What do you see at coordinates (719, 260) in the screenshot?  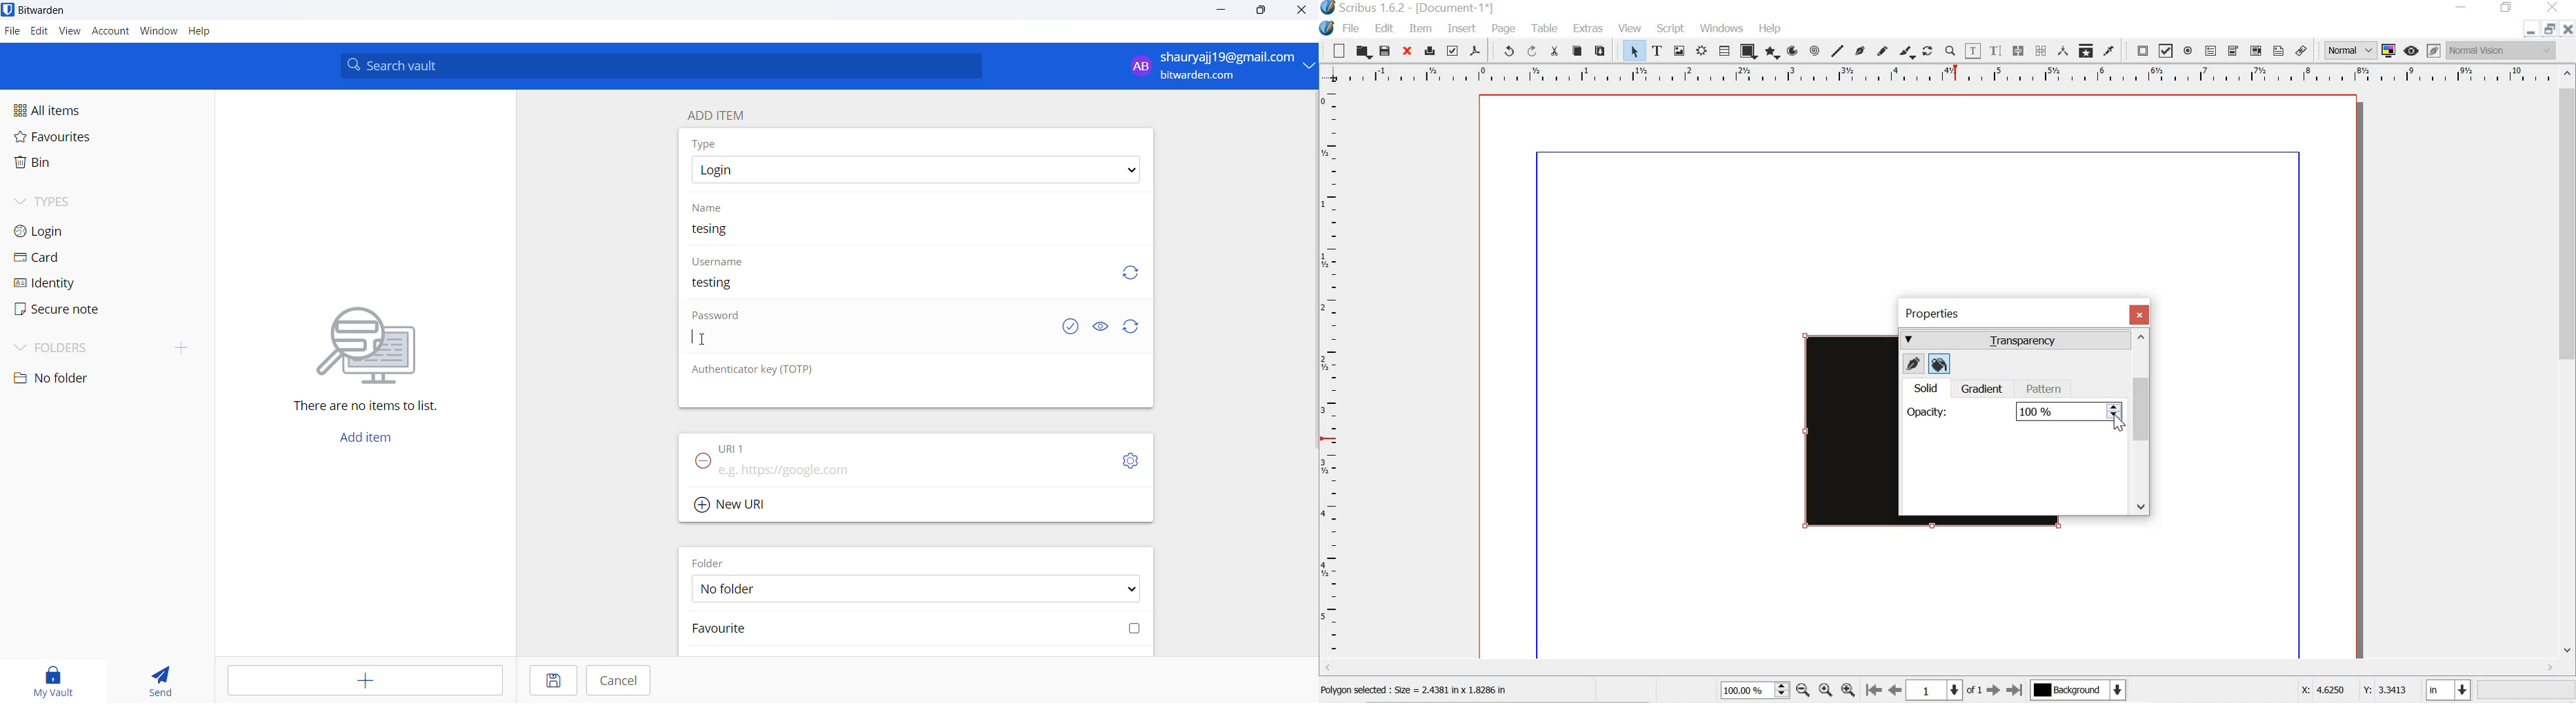 I see `username heading` at bounding box center [719, 260].